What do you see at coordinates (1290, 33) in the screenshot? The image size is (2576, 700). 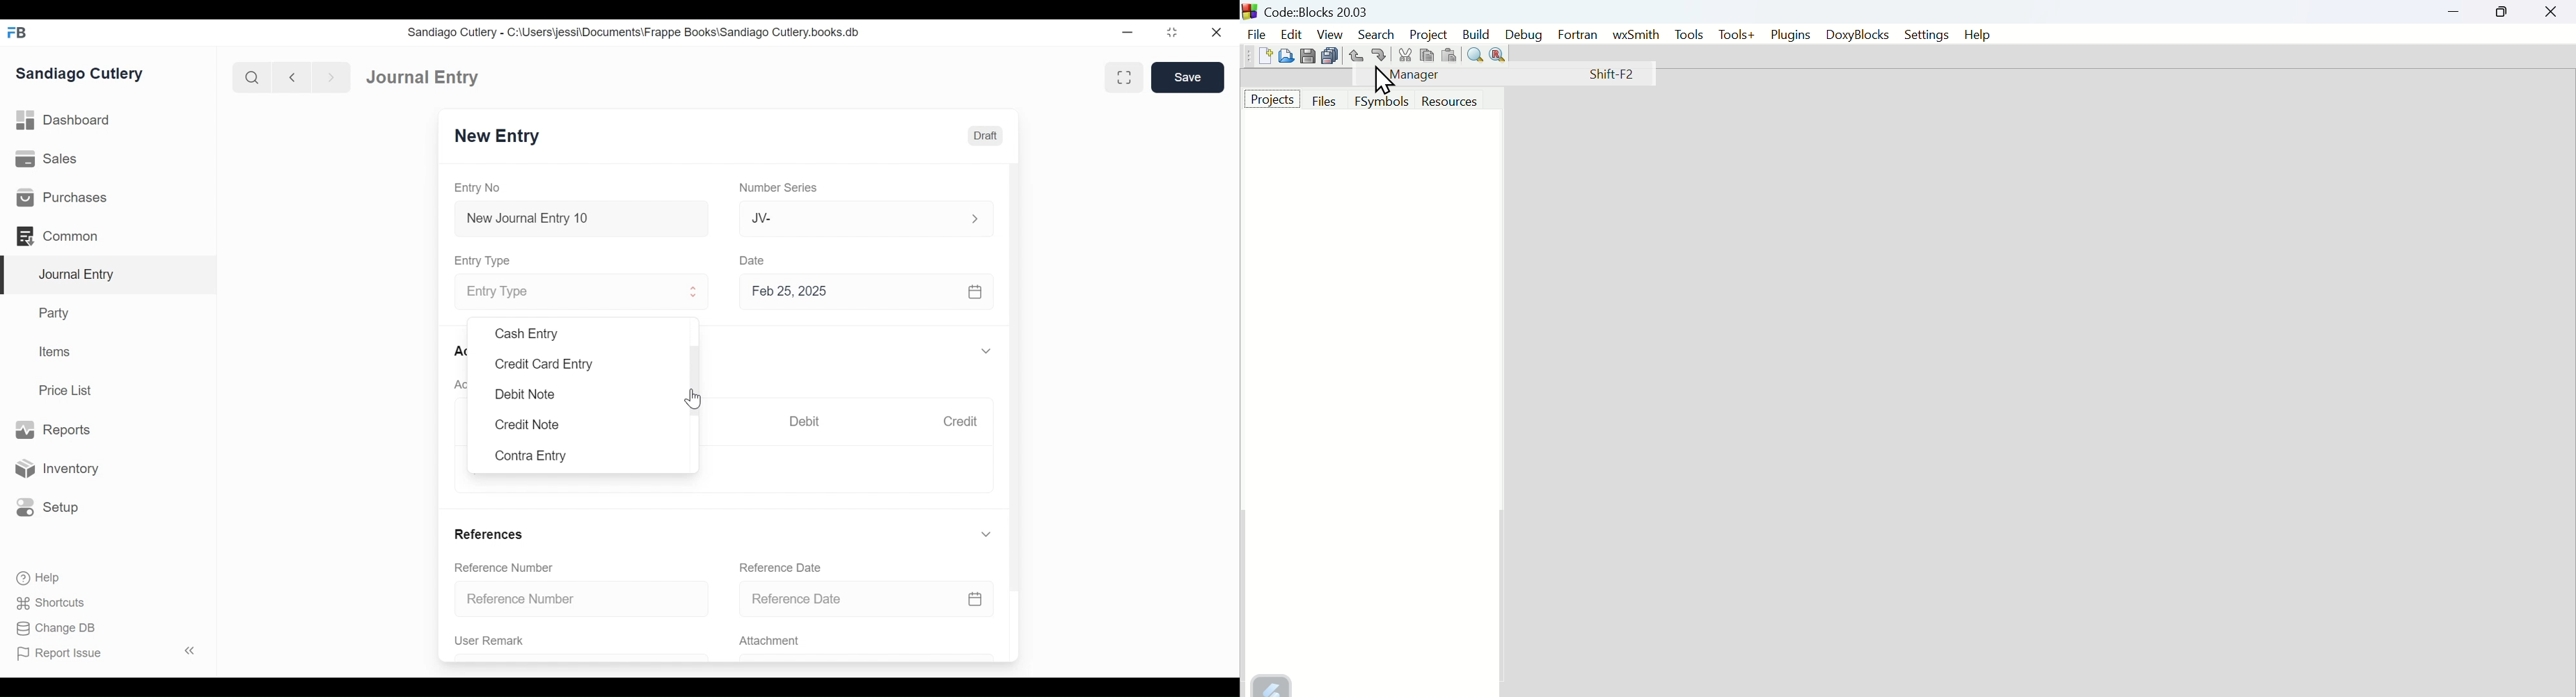 I see `edit` at bounding box center [1290, 33].